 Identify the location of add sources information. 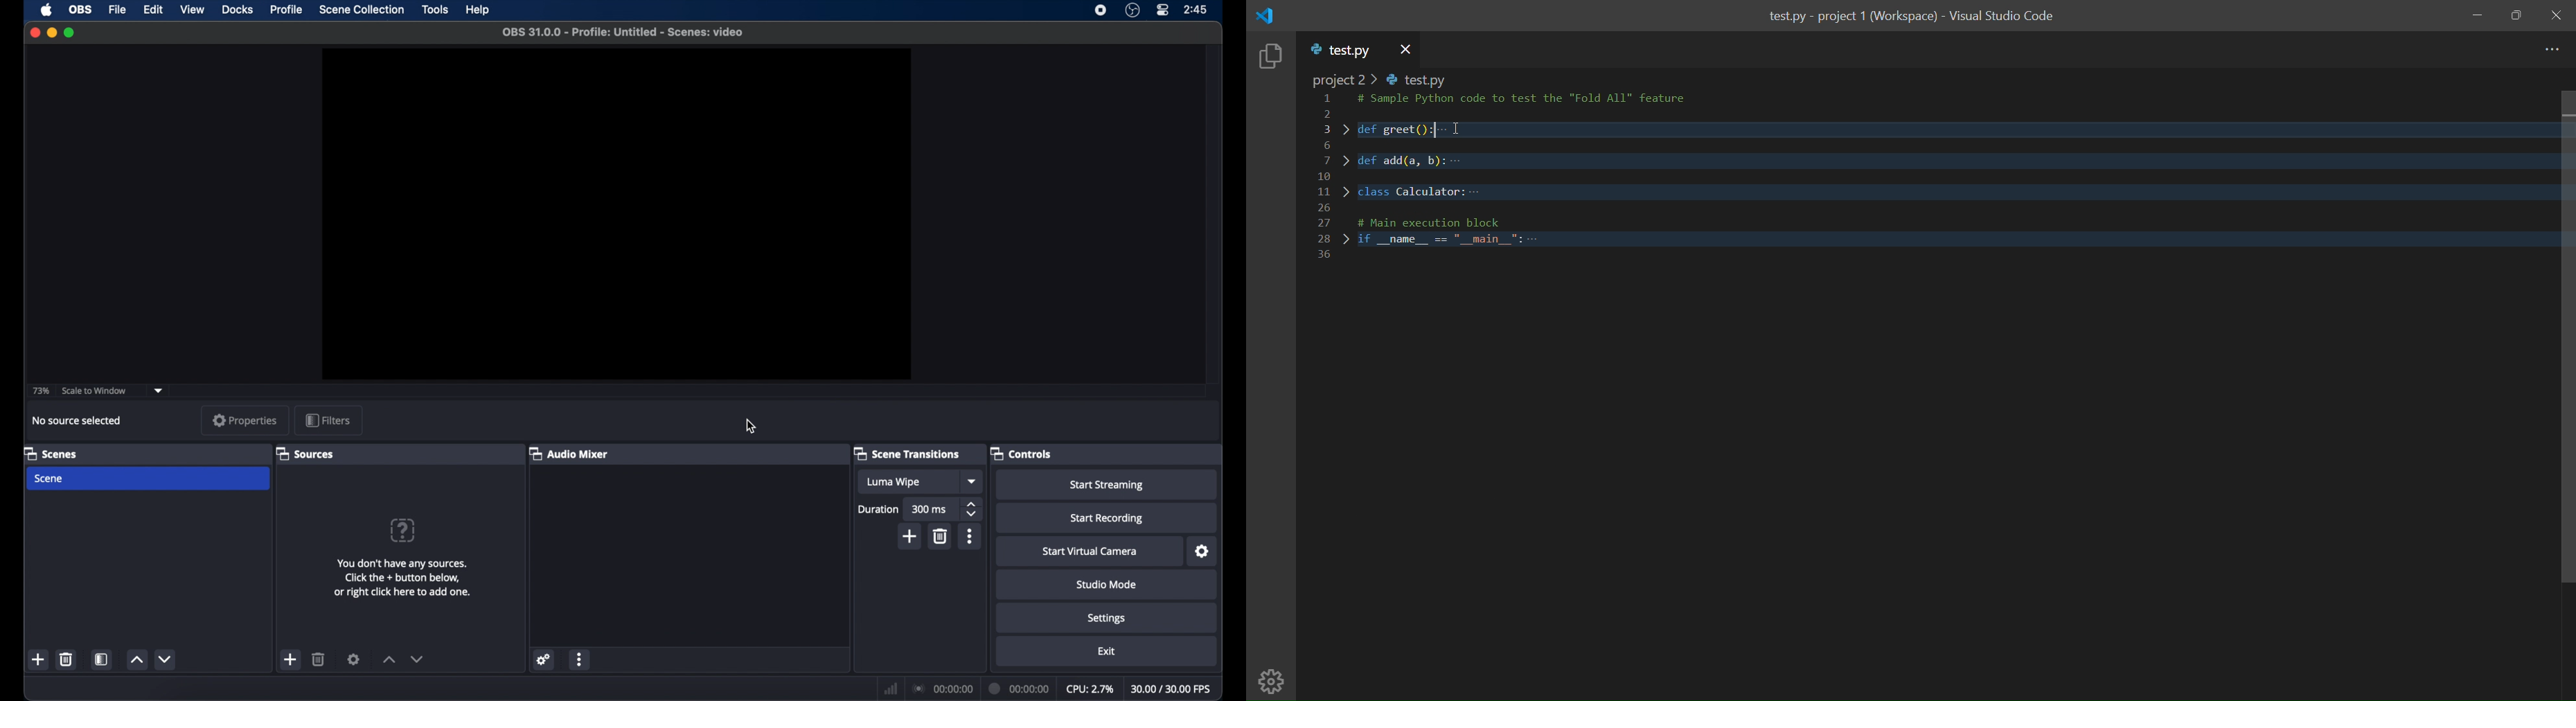
(402, 578).